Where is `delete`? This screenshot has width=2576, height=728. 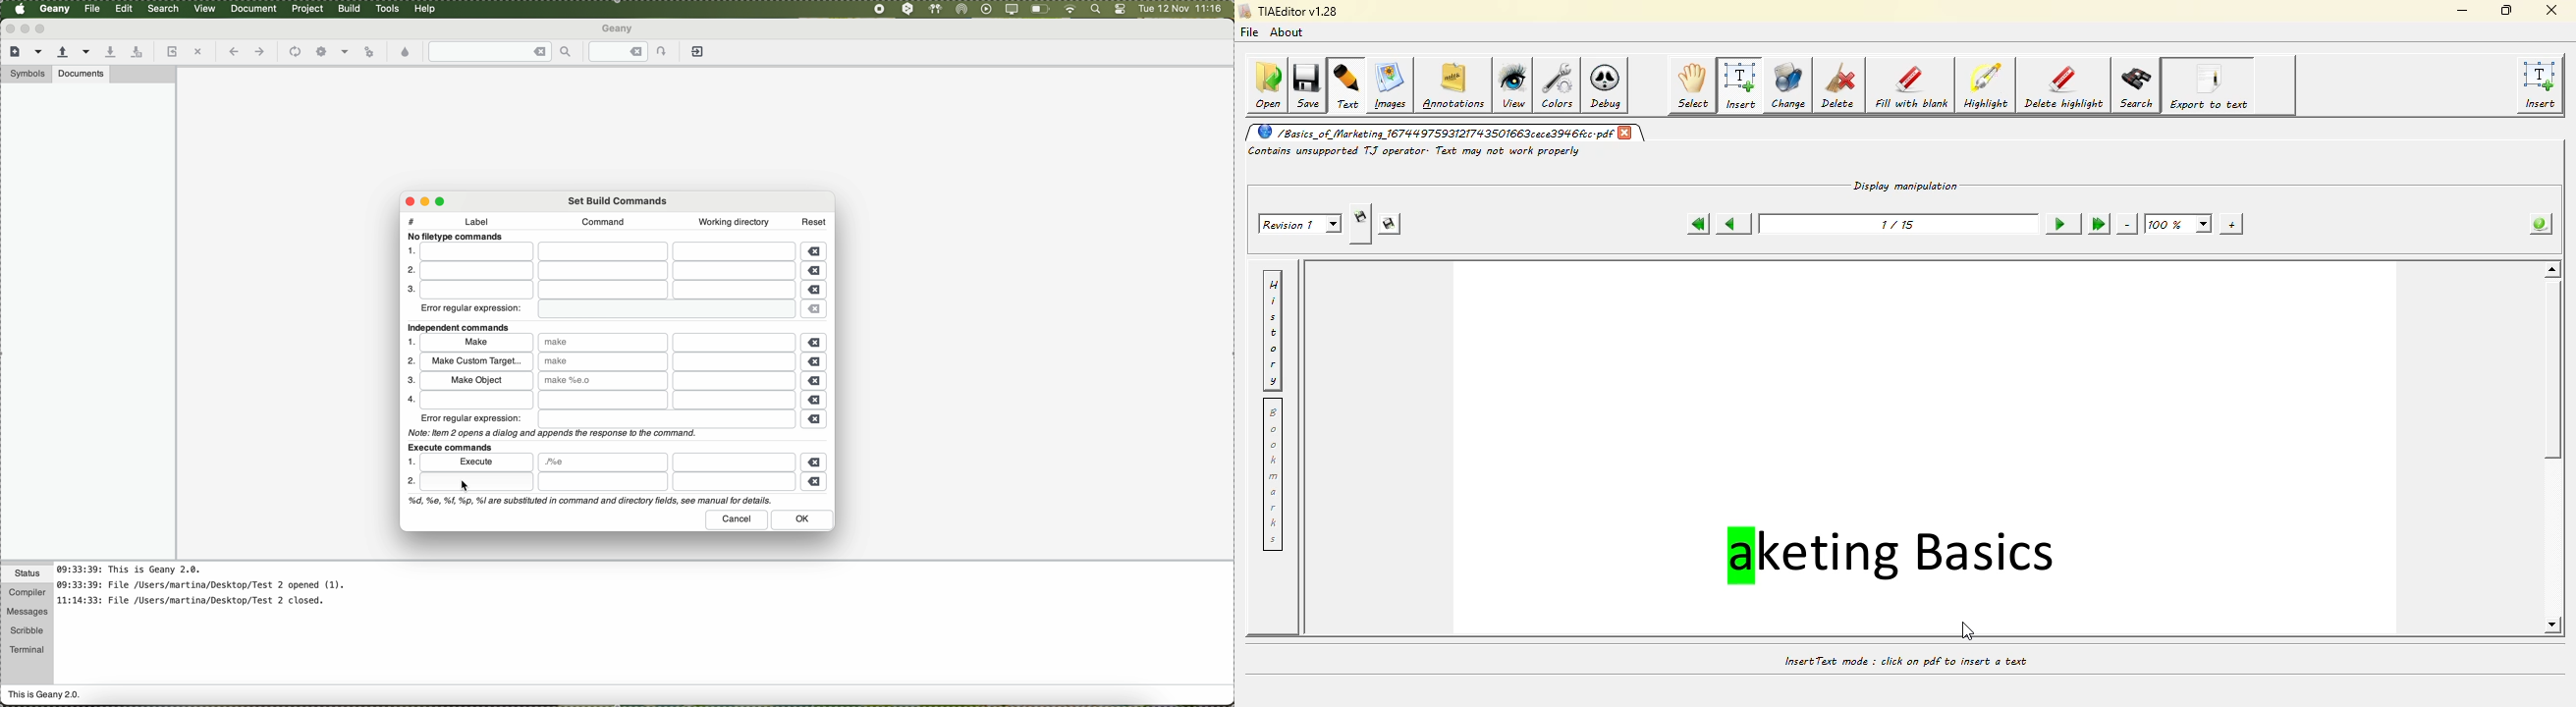
delete is located at coordinates (1841, 86).